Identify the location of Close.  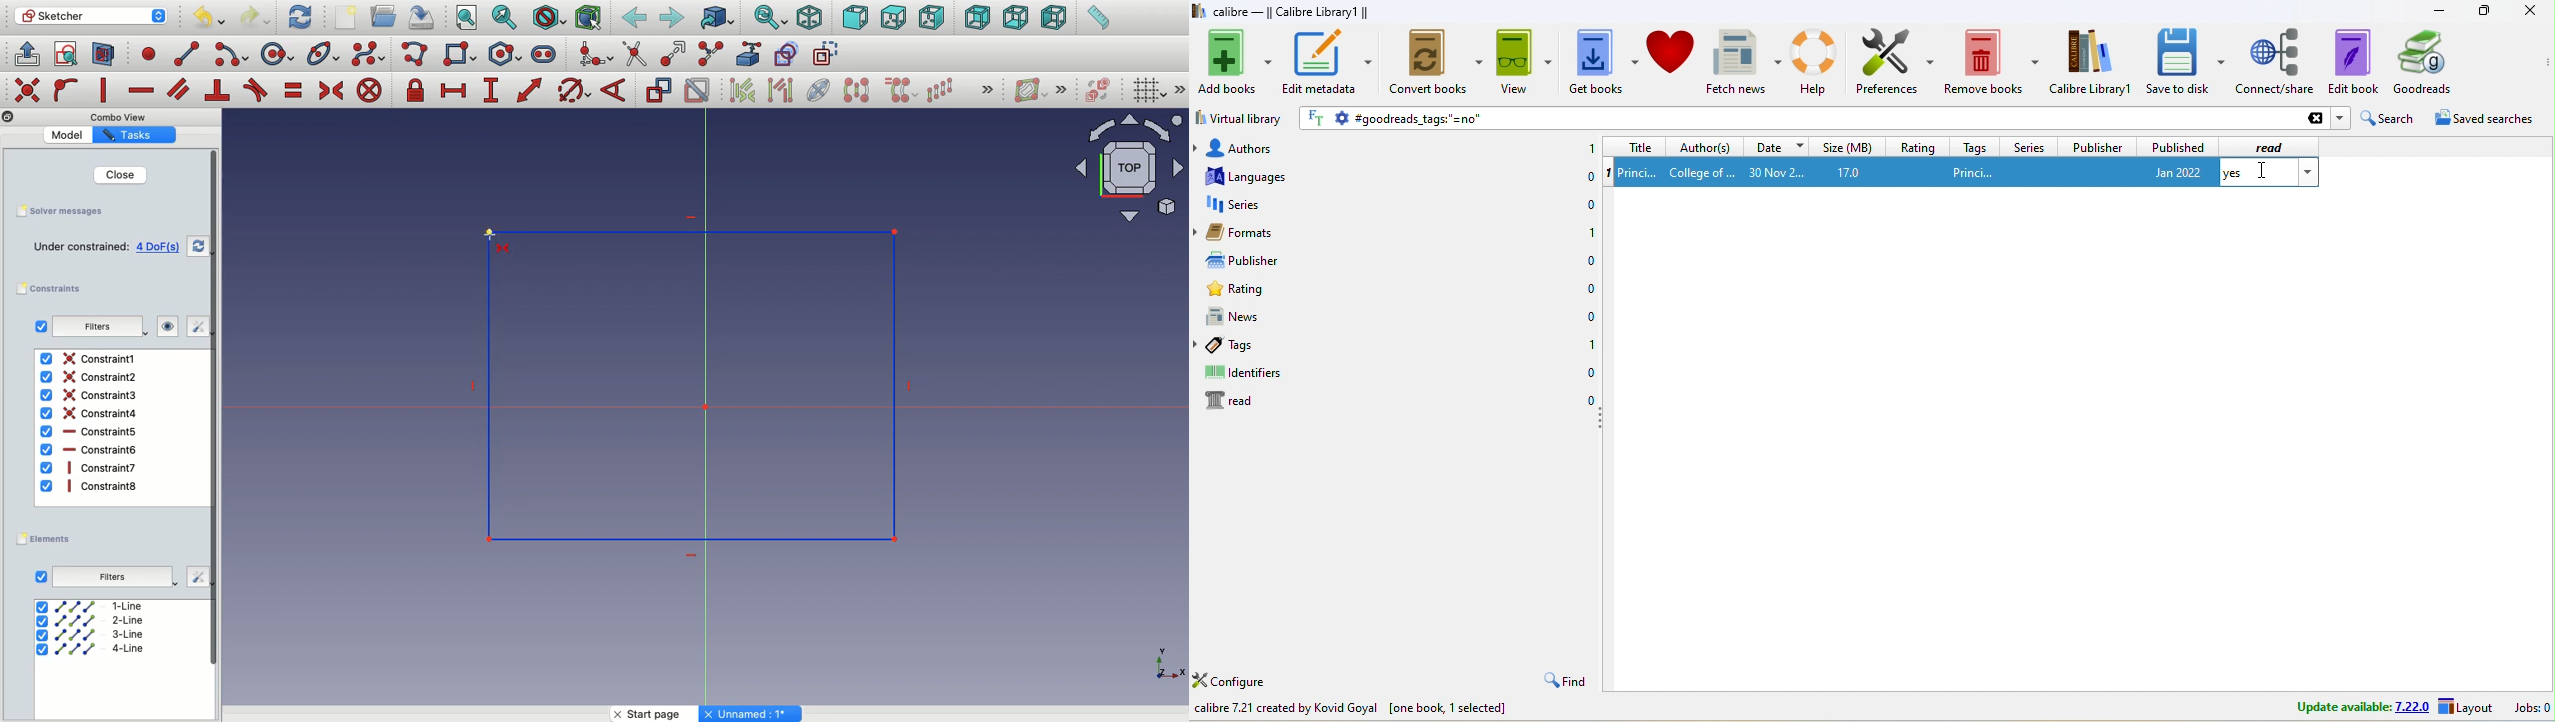
(110, 174).